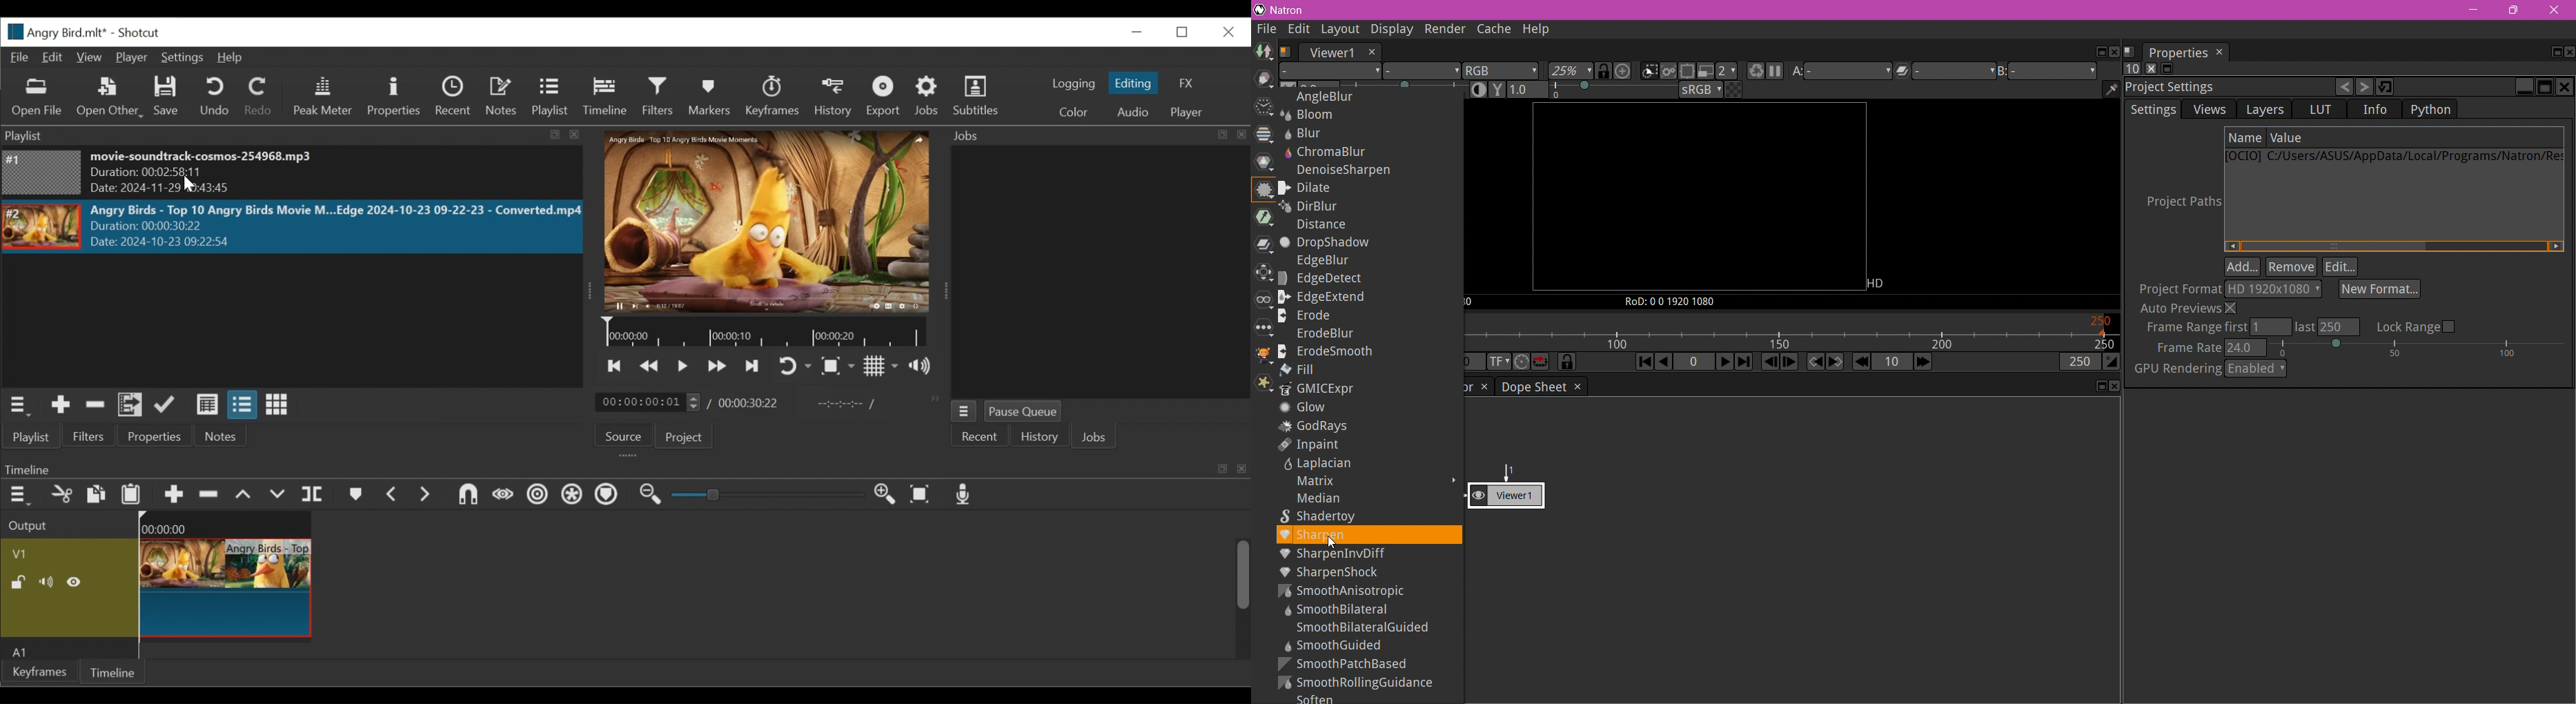 This screenshot has width=2576, height=728. I want to click on SmoothBilateral, so click(1340, 609).